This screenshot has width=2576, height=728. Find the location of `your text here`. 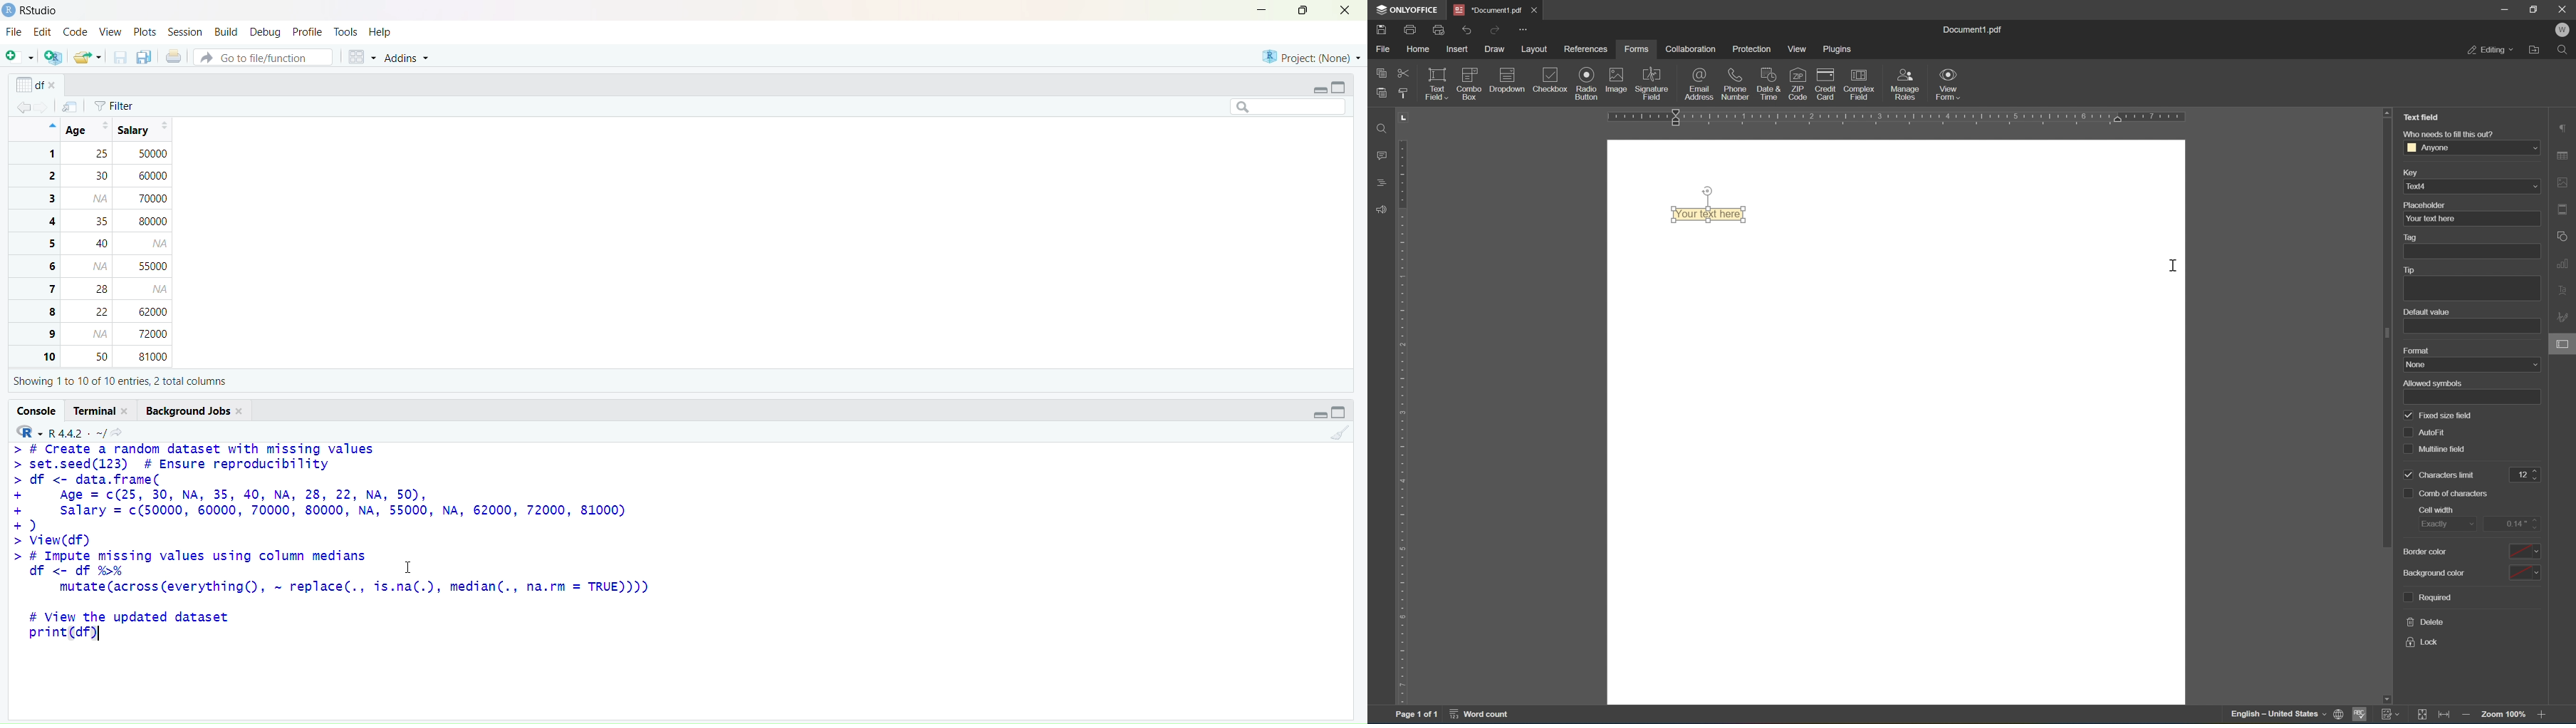

your text here is located at coordinates (2472, 218).